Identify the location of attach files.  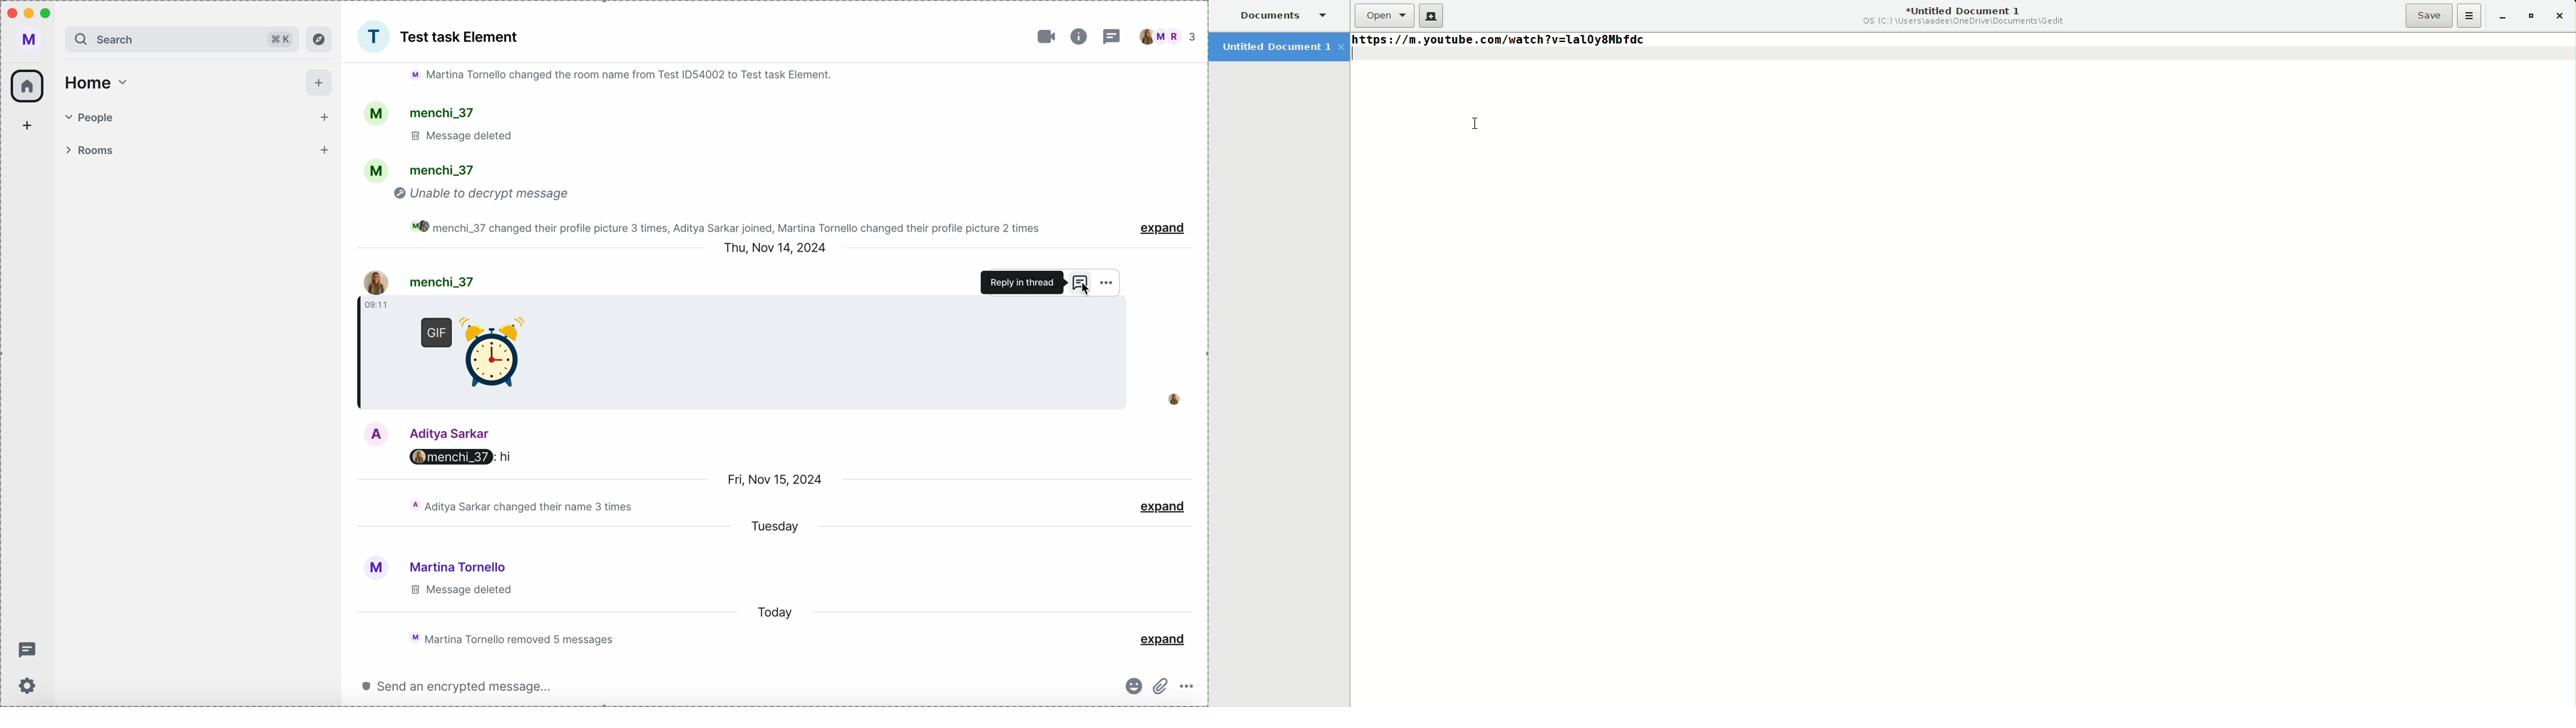
(1163, 686).